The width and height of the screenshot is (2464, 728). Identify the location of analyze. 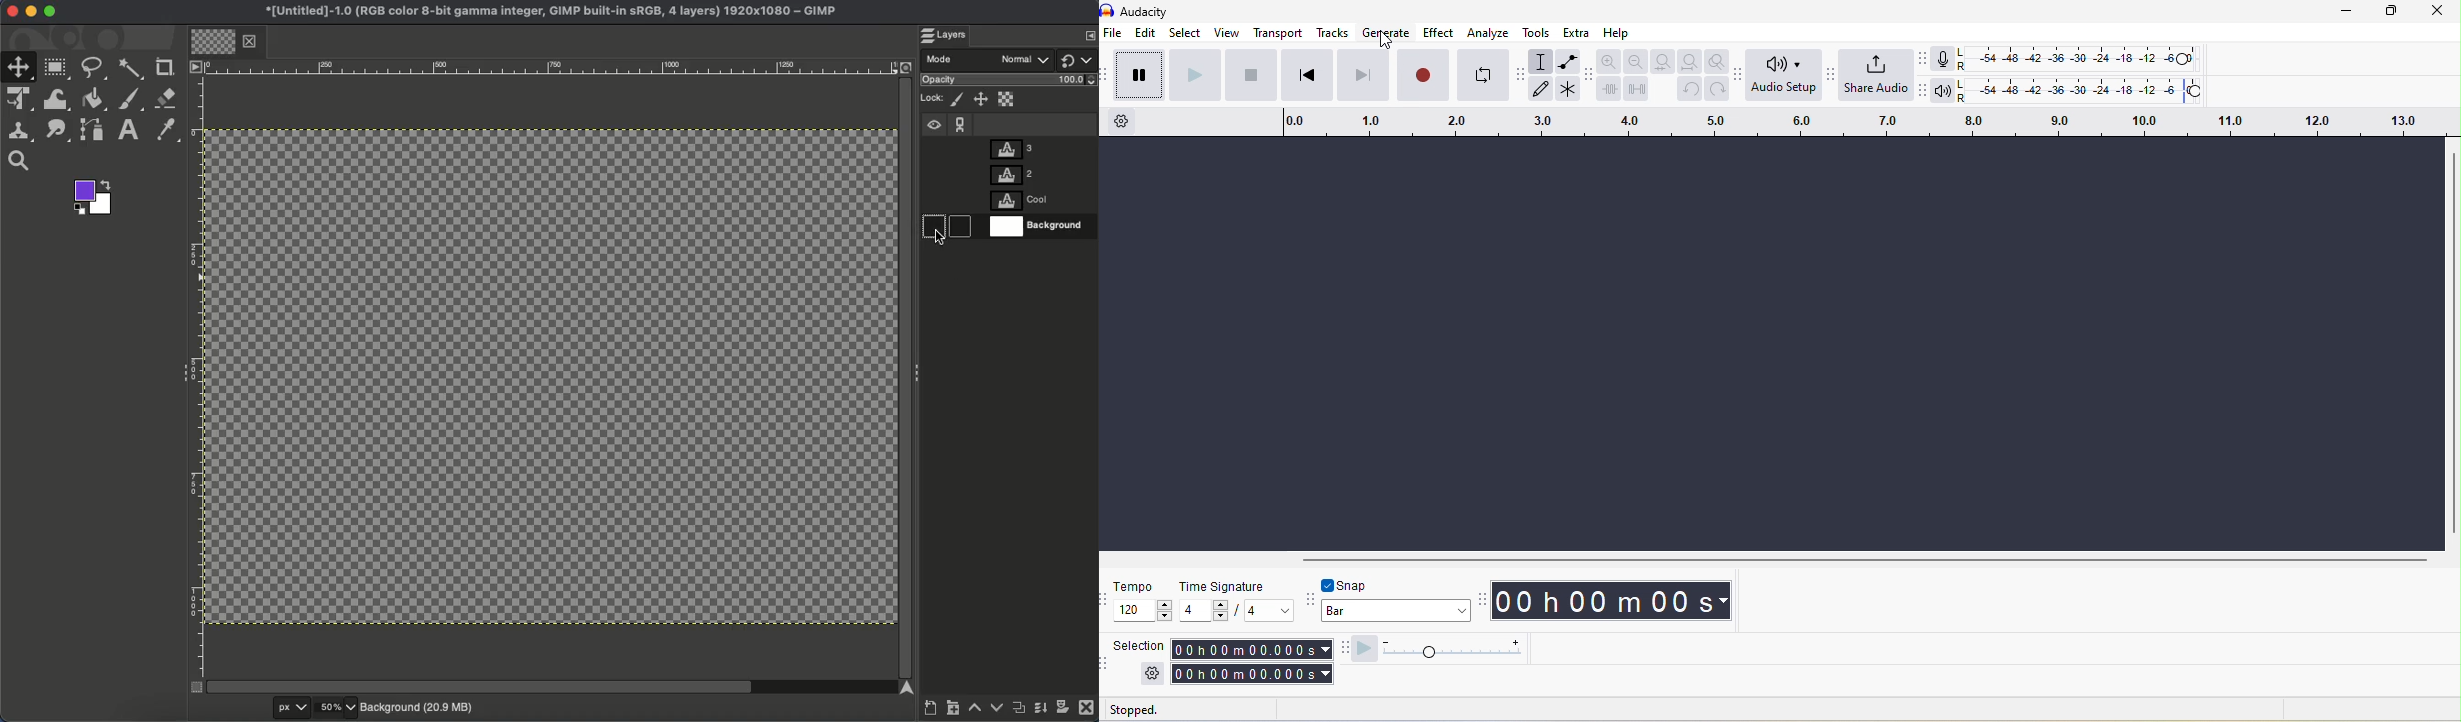
(1492, 33).